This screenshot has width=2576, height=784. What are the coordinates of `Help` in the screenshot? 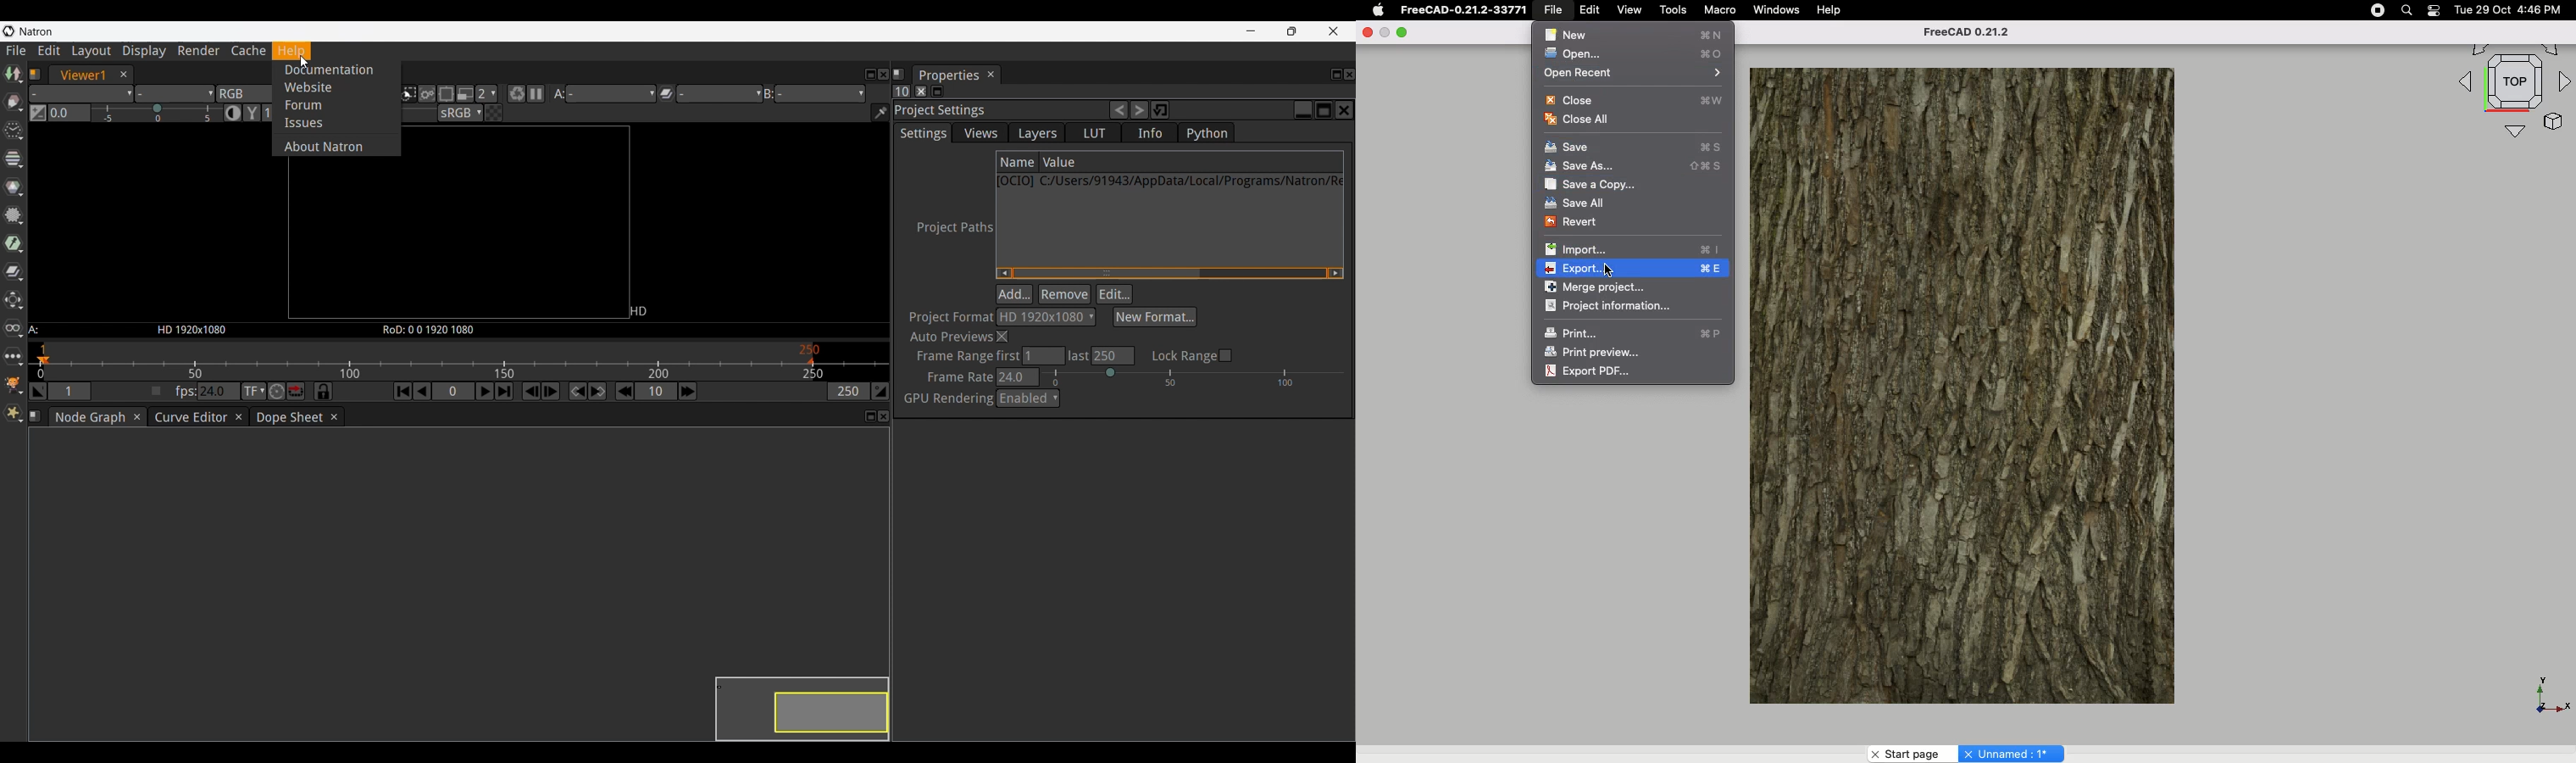 It's located at (1830, 10).